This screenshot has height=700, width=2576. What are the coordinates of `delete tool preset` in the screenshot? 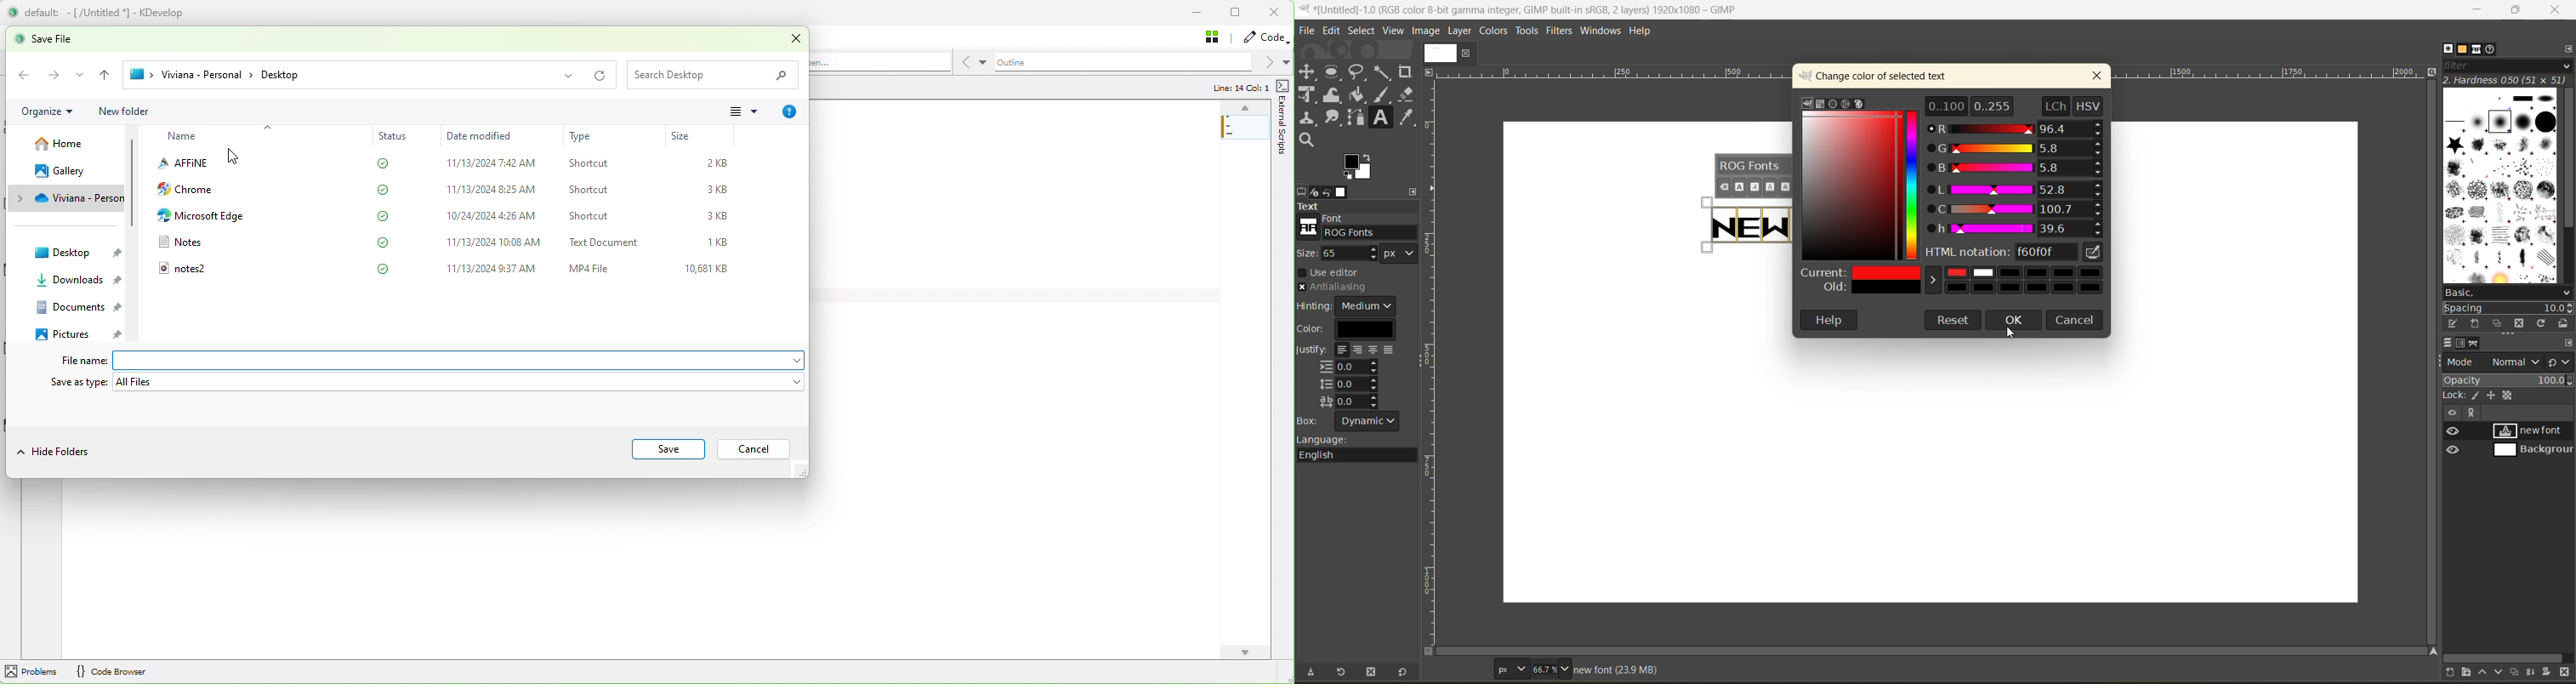 It's located at (1373, 671).